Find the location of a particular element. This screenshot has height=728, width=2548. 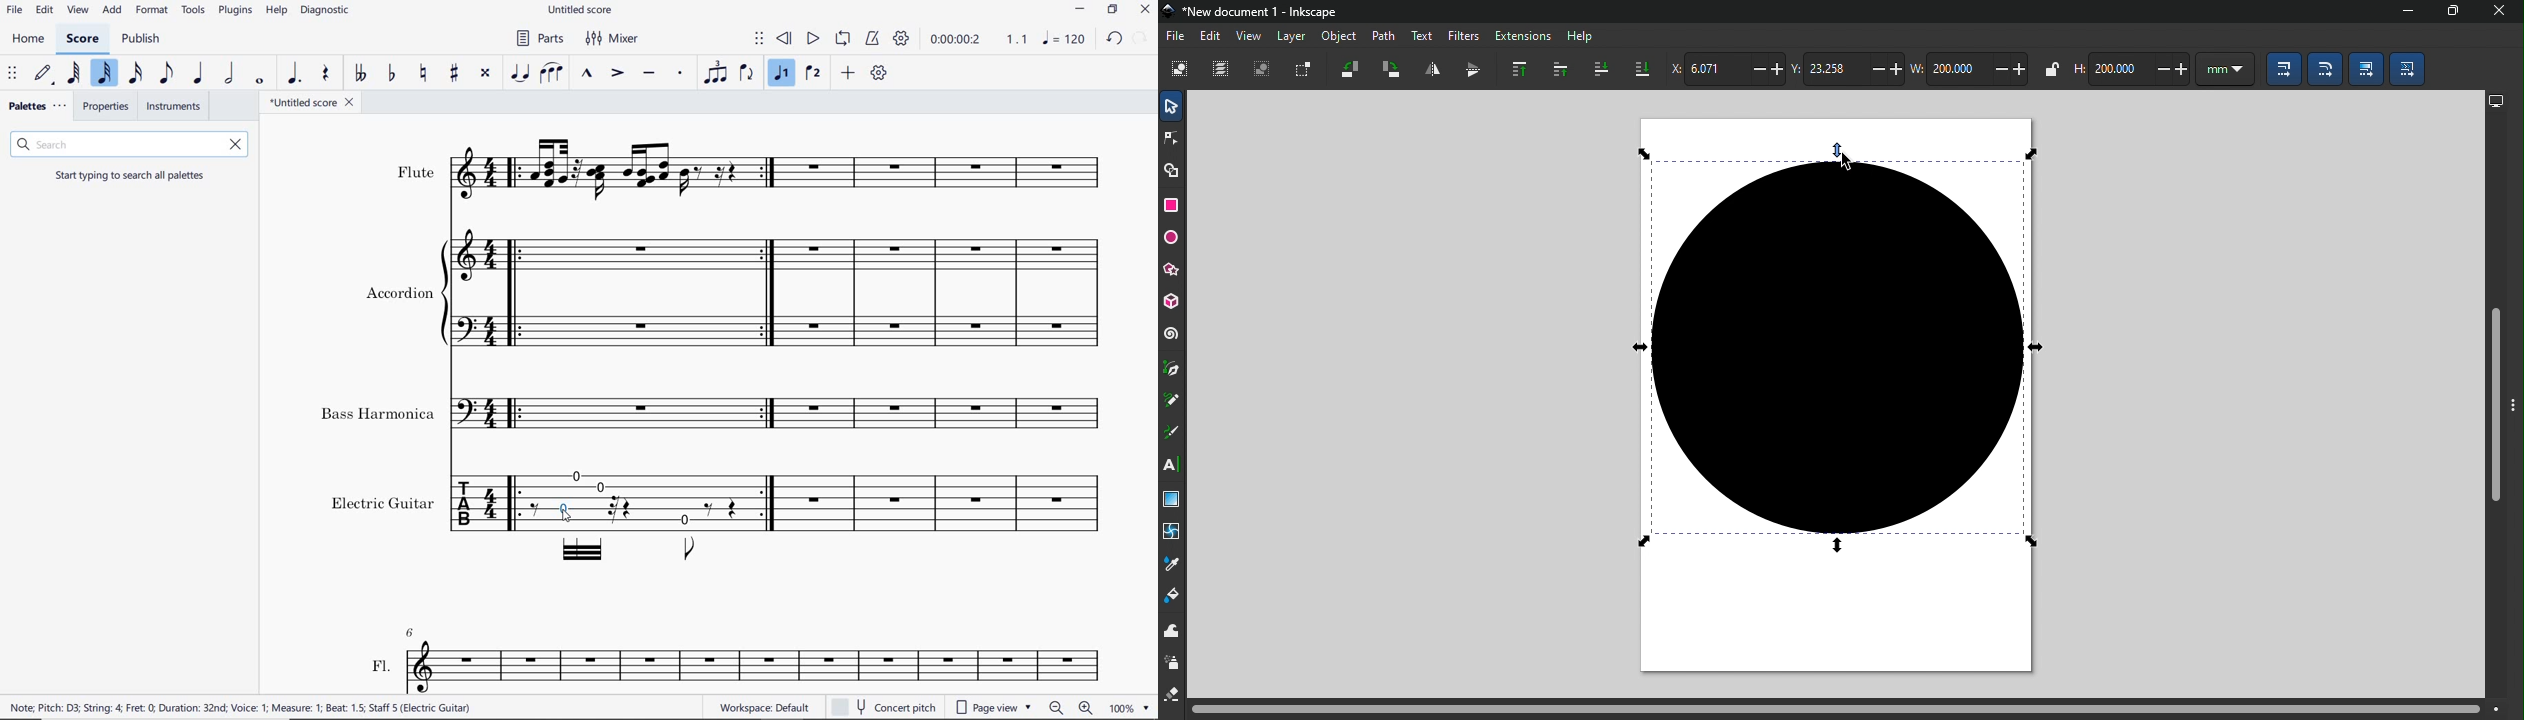

File is located at coordinates (1175, 37).